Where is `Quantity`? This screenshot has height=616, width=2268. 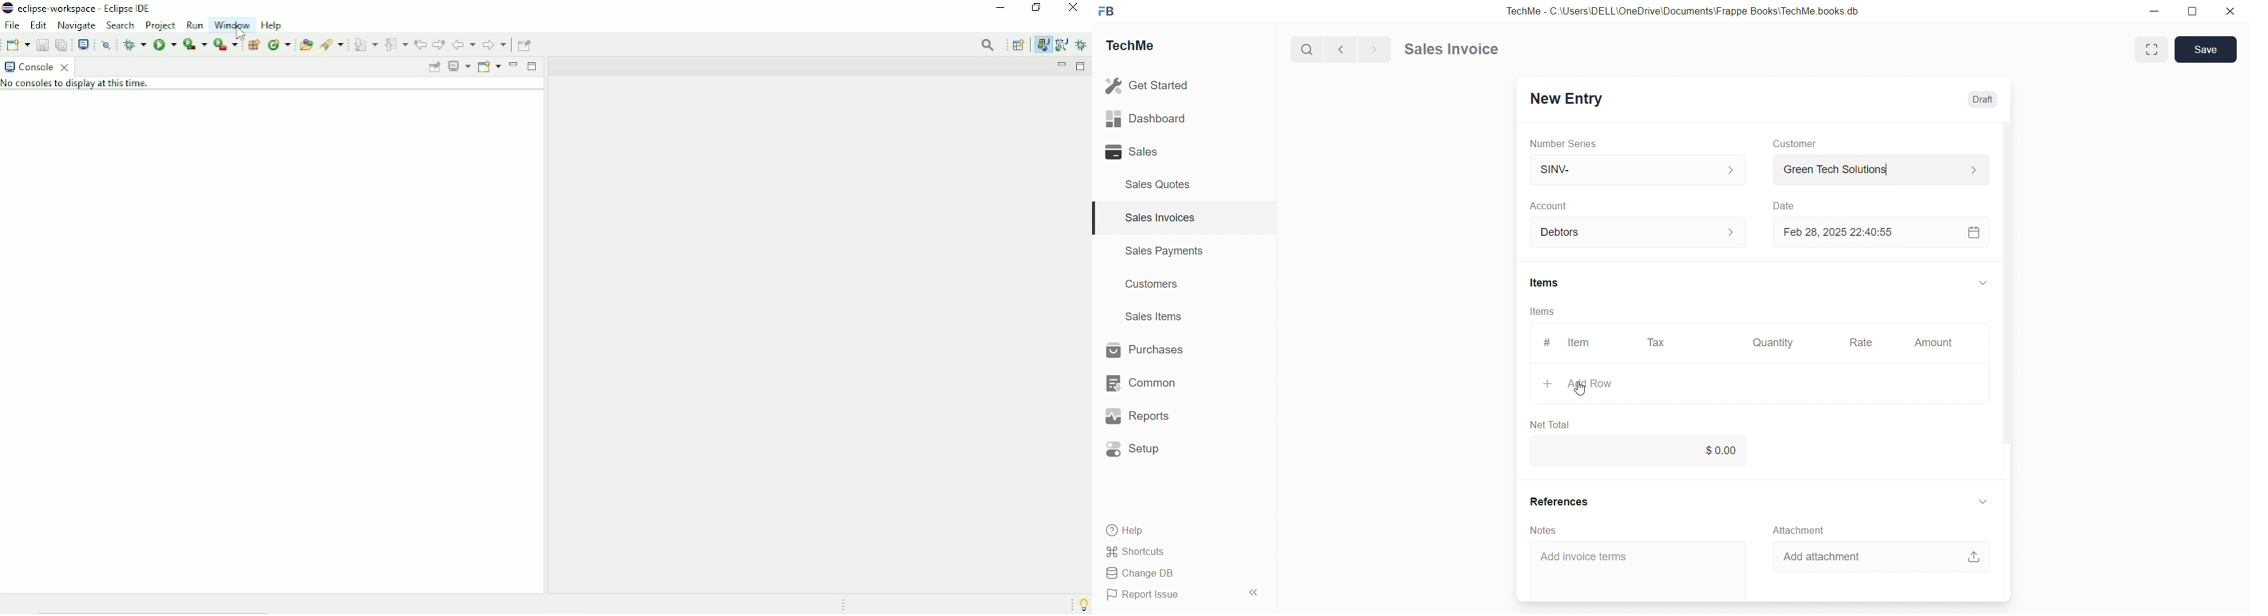
Quantity is located at coordinates (1773, 343).